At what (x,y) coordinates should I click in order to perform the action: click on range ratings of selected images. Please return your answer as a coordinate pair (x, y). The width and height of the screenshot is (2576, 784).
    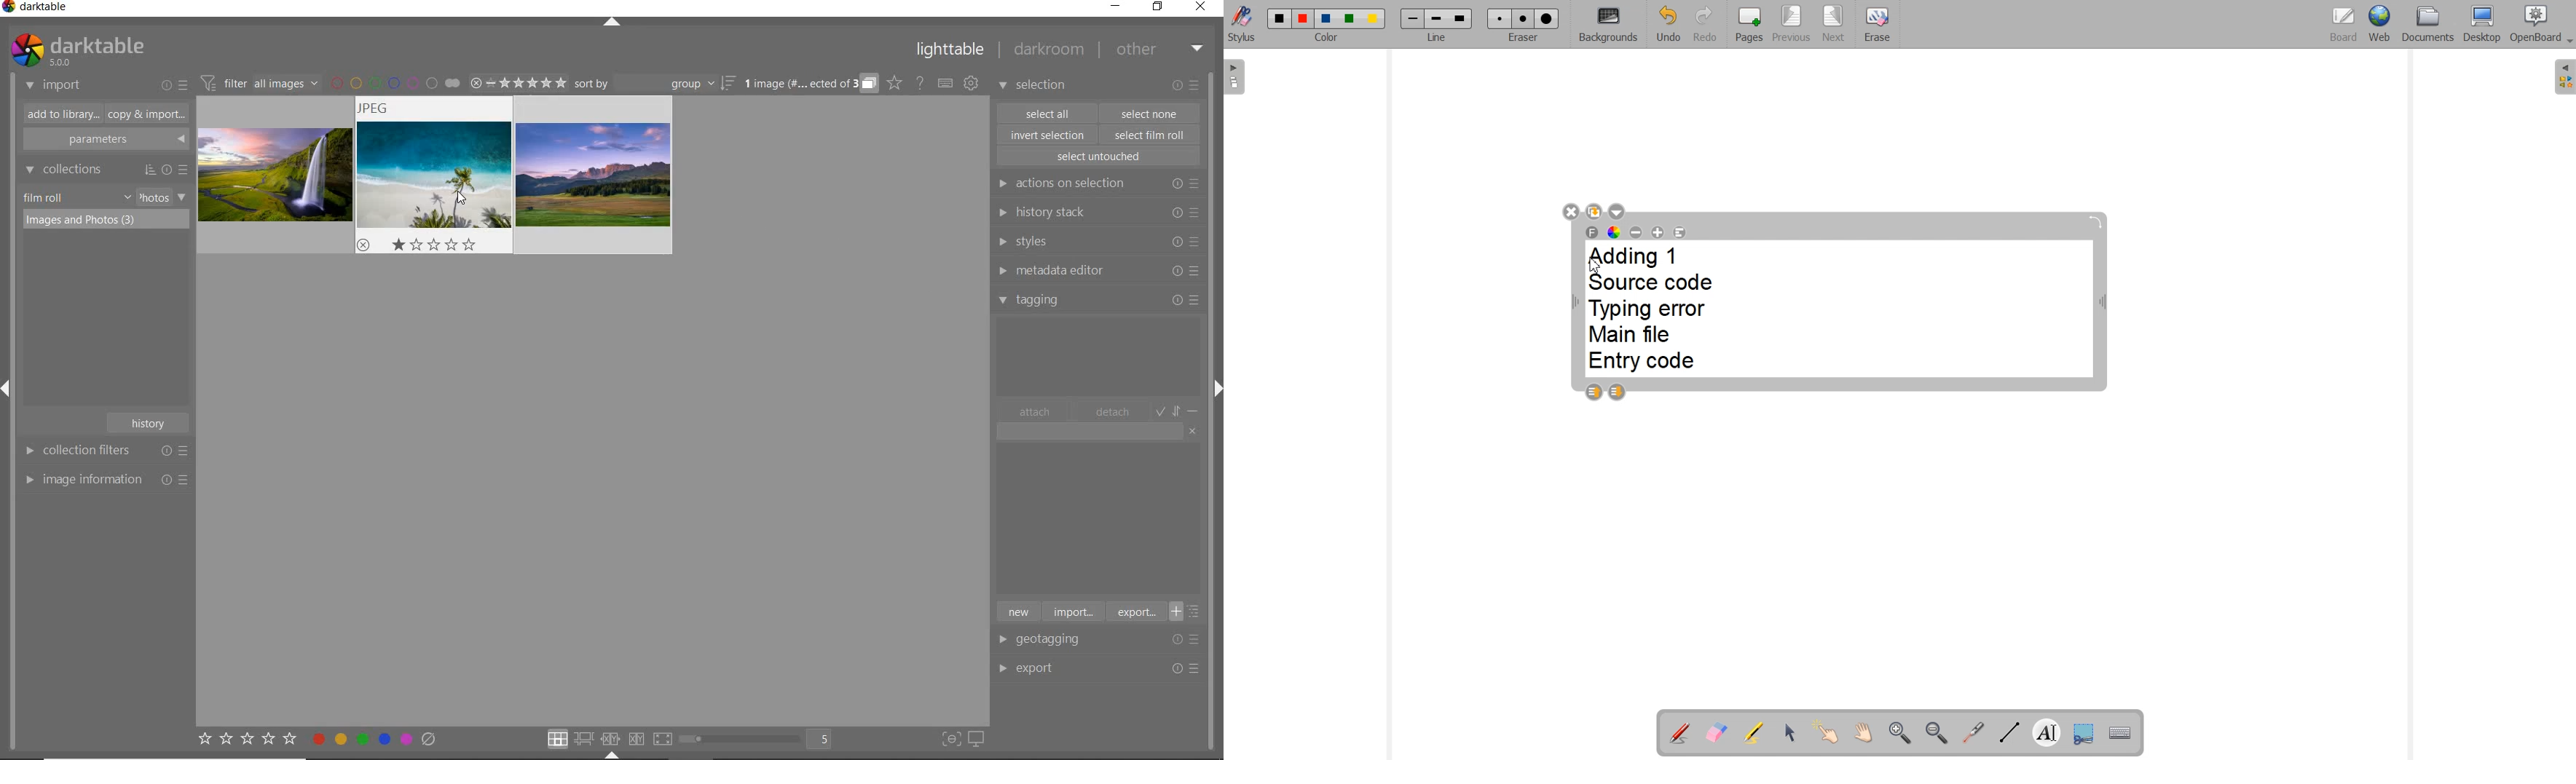
    Looking at the image, I should click on (518, 81).